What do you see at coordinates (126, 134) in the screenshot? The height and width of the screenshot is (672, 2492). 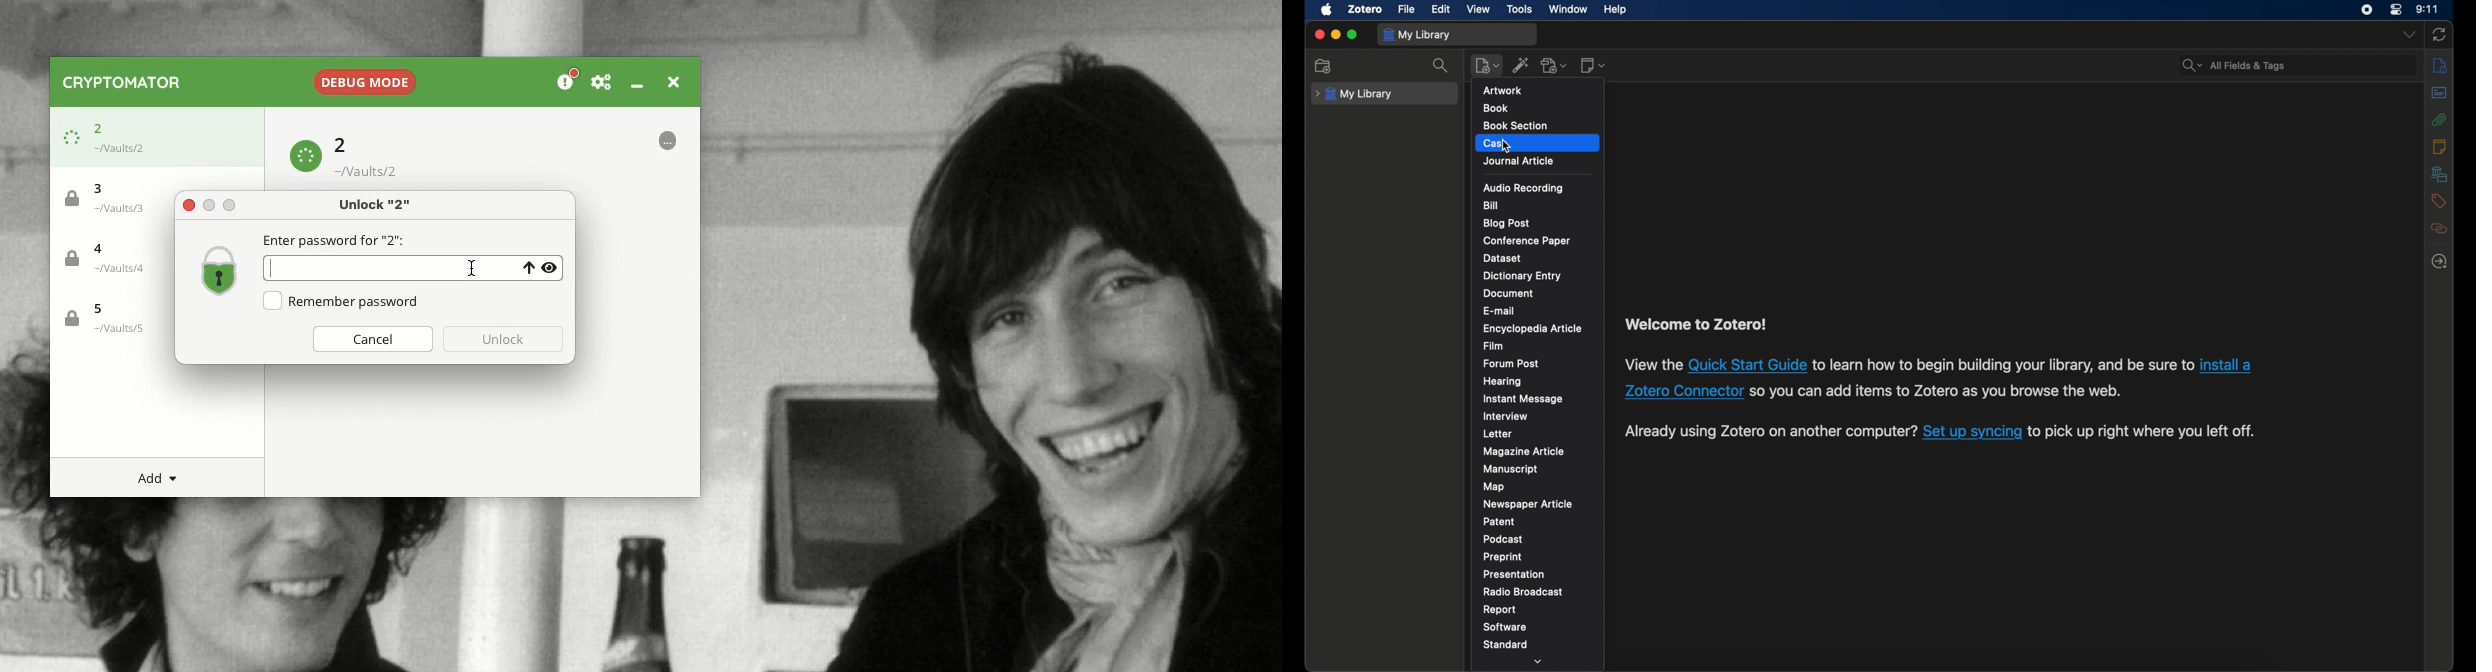 I see `Vault 2` at bounding box center [126, 134].